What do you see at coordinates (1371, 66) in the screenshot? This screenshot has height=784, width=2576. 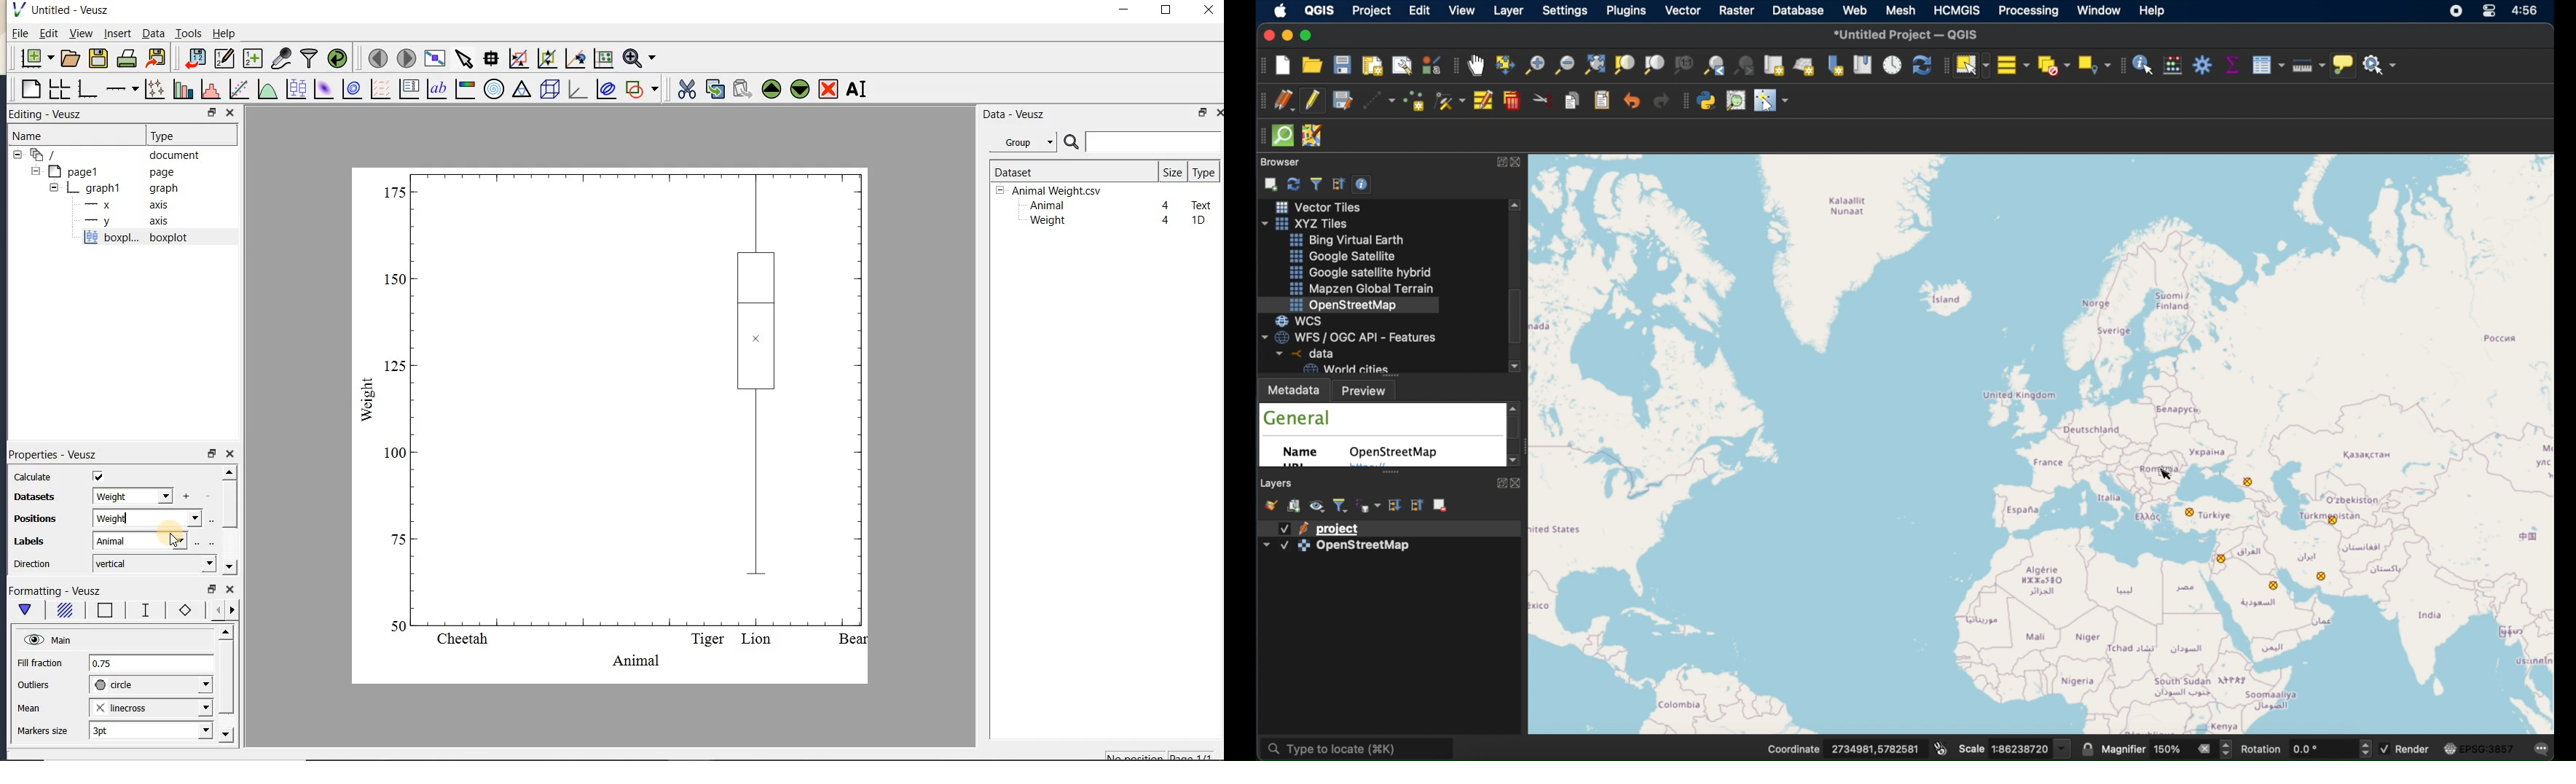 I see `new print layout` at bounding box center [1371, 66].